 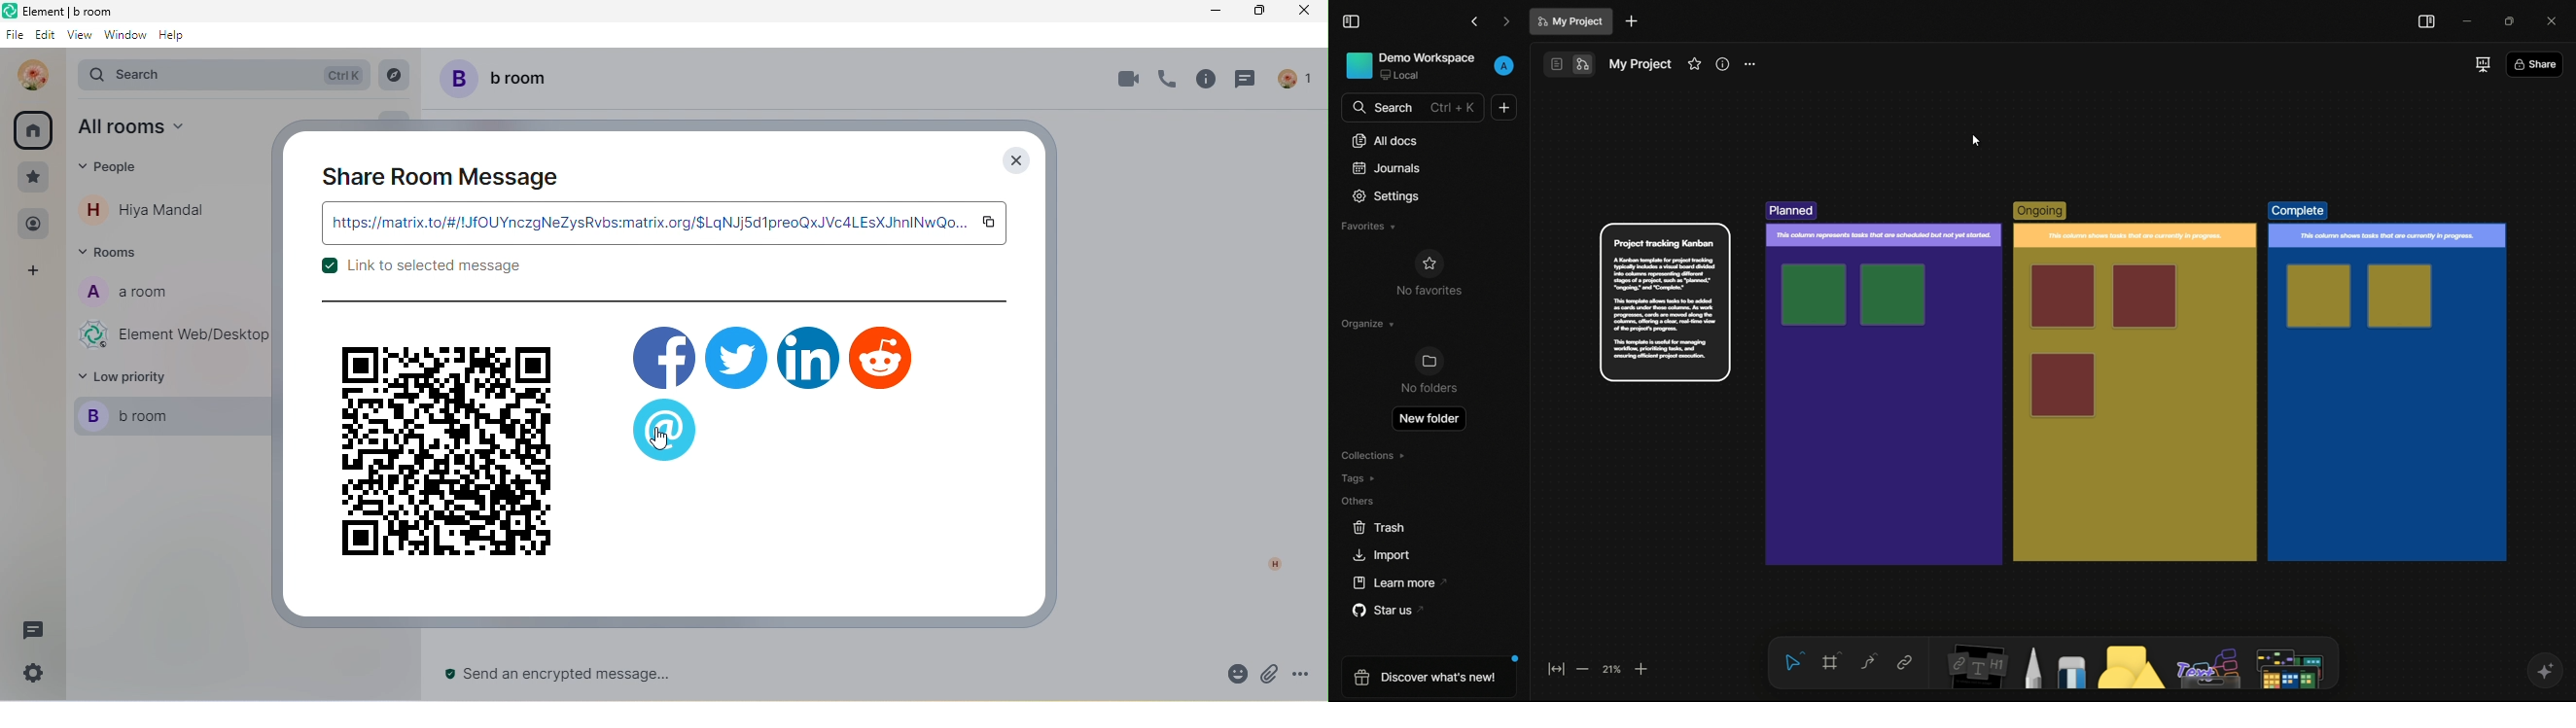 What do you see at coordinates (1124, 79) in the screenshot?
I see `video call` at bounding box center [1124, 79].